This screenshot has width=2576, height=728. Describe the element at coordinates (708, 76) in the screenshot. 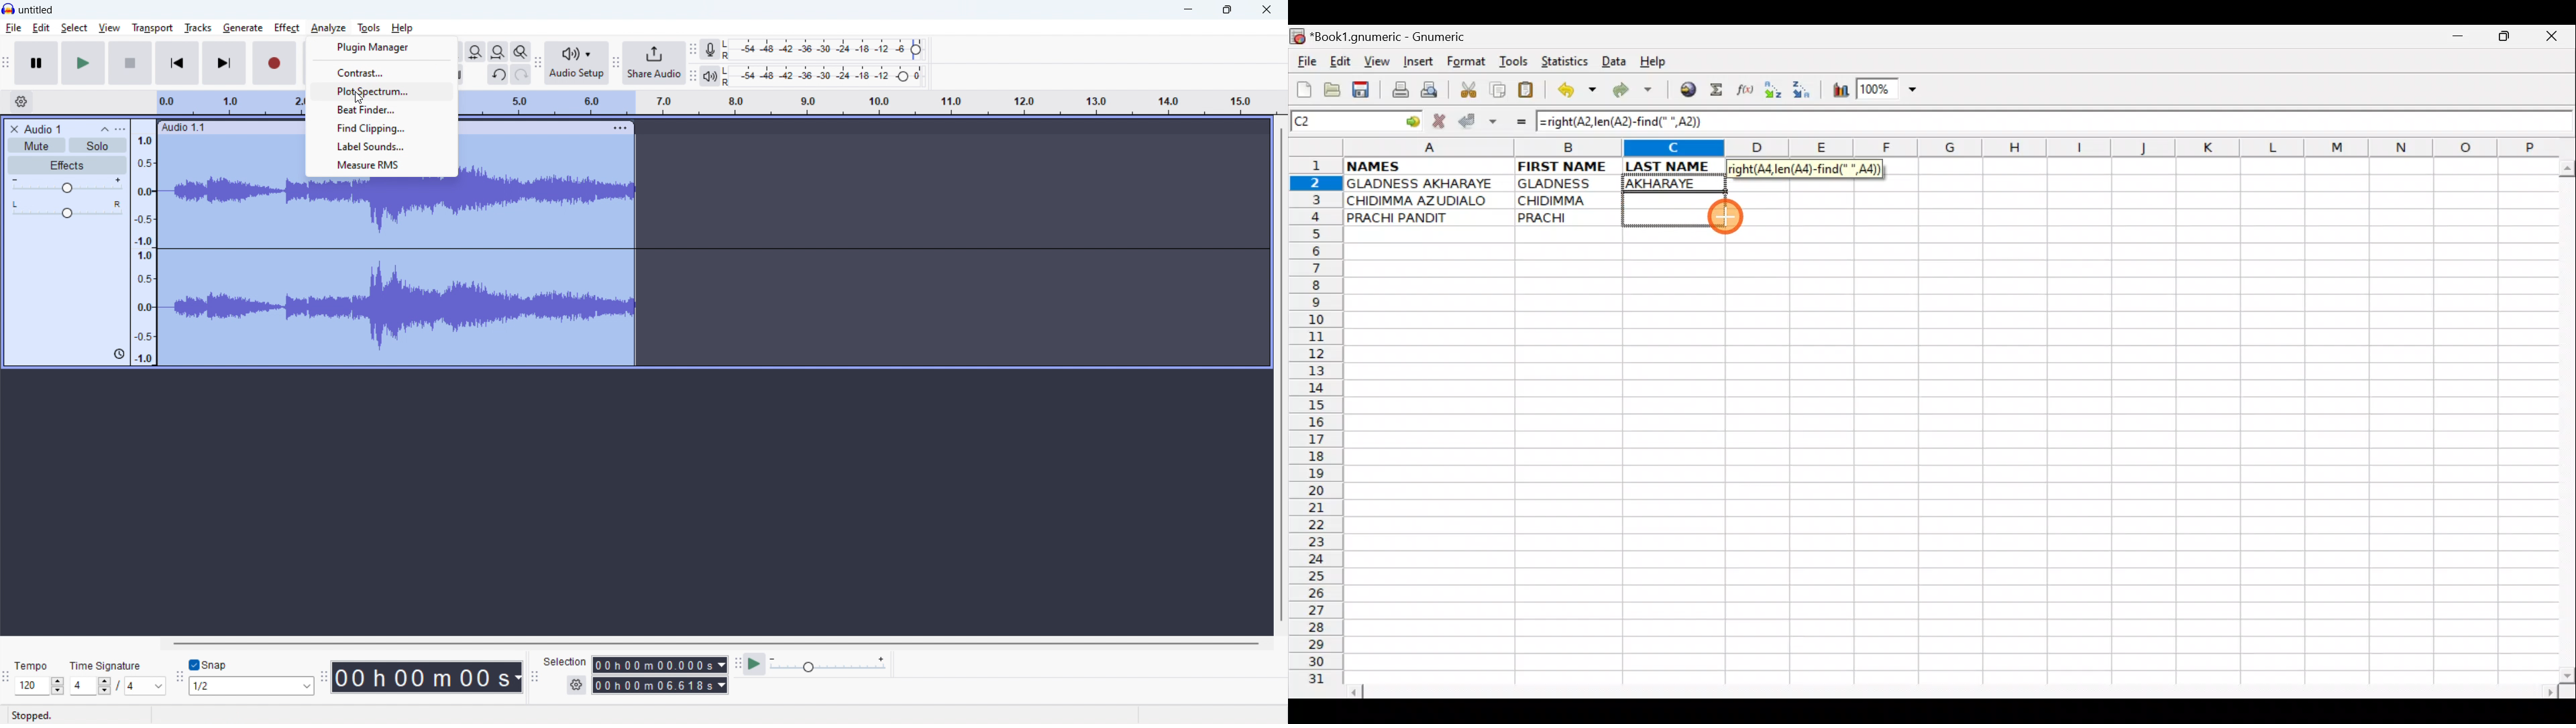

I see `playback meter` at that location.